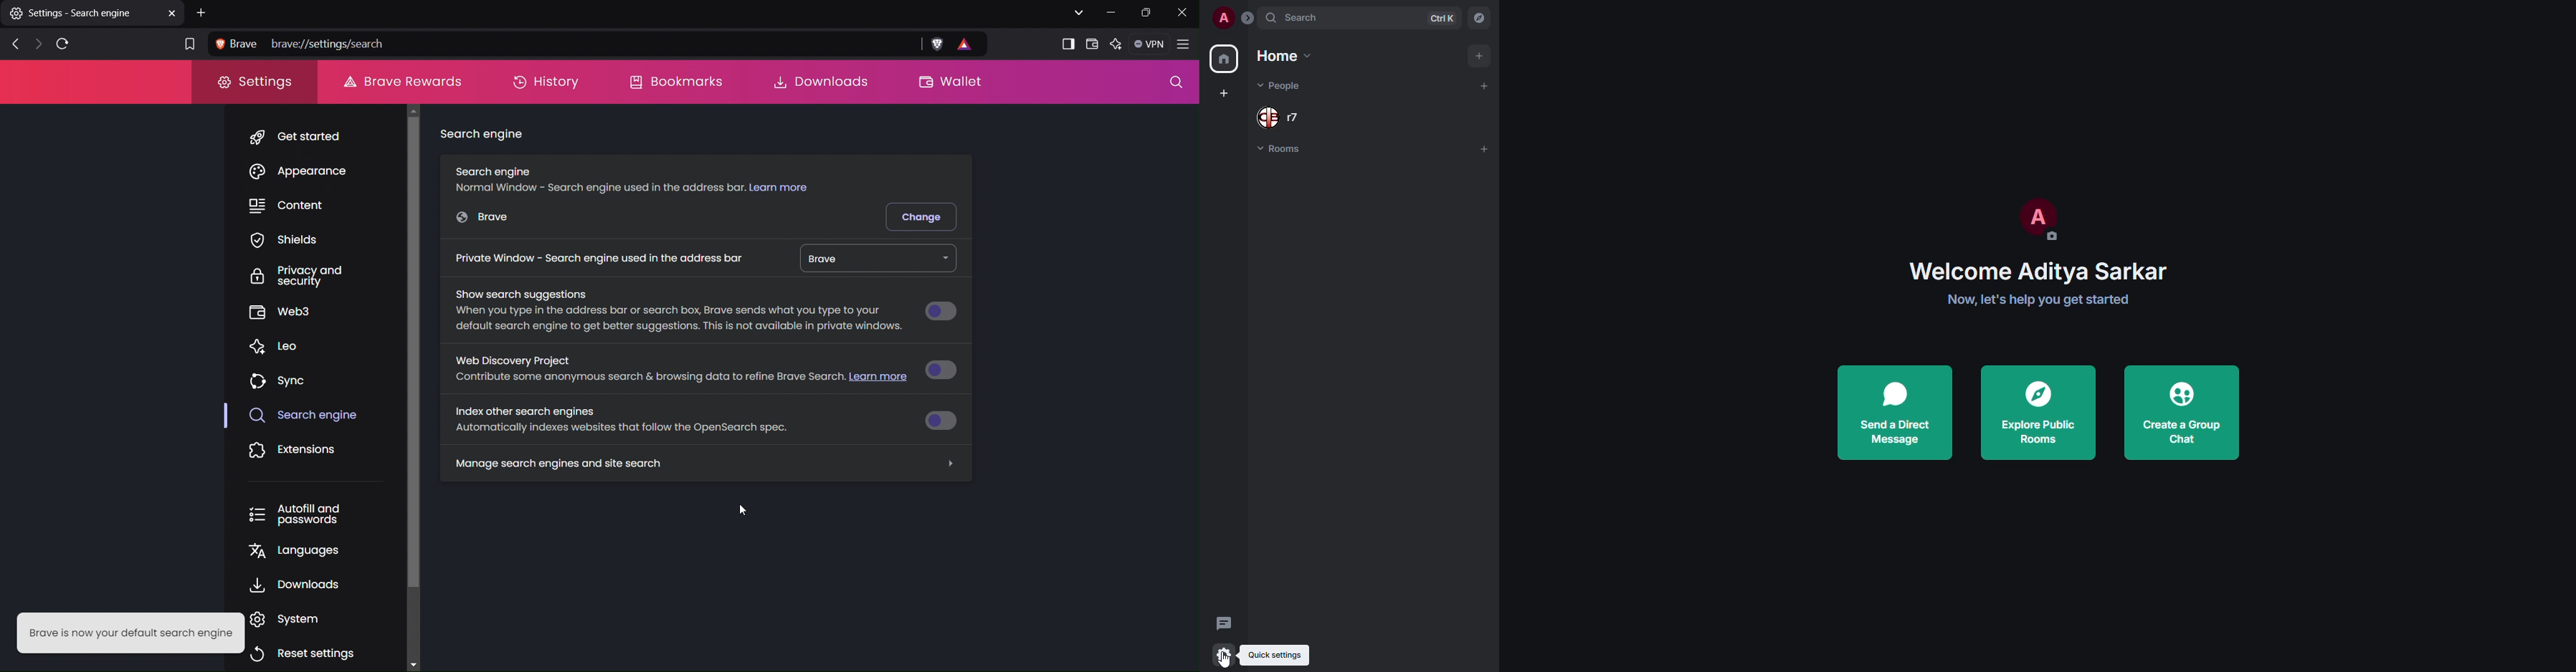  I want to click on create space, so click(1224, 95).